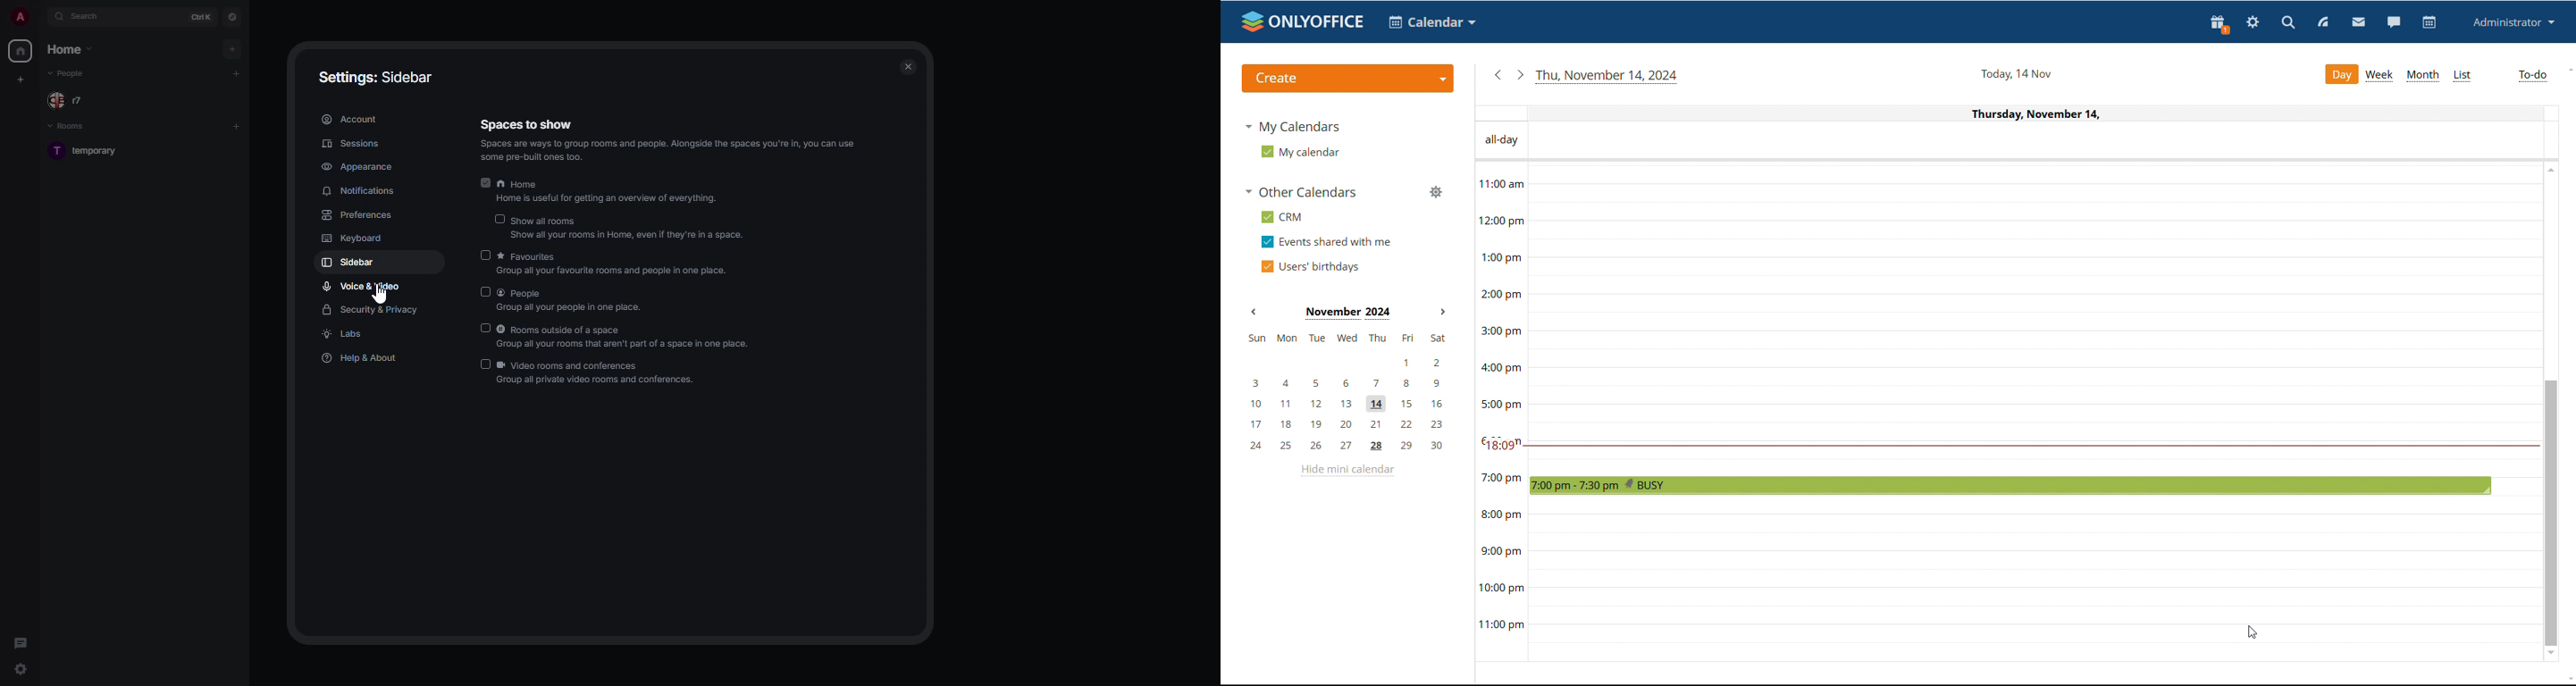 The height and width of the screenshot is (700, 2576). Describe the element at coordinates (594, 127) in the screenshot. I see `spaces to show` at that location.